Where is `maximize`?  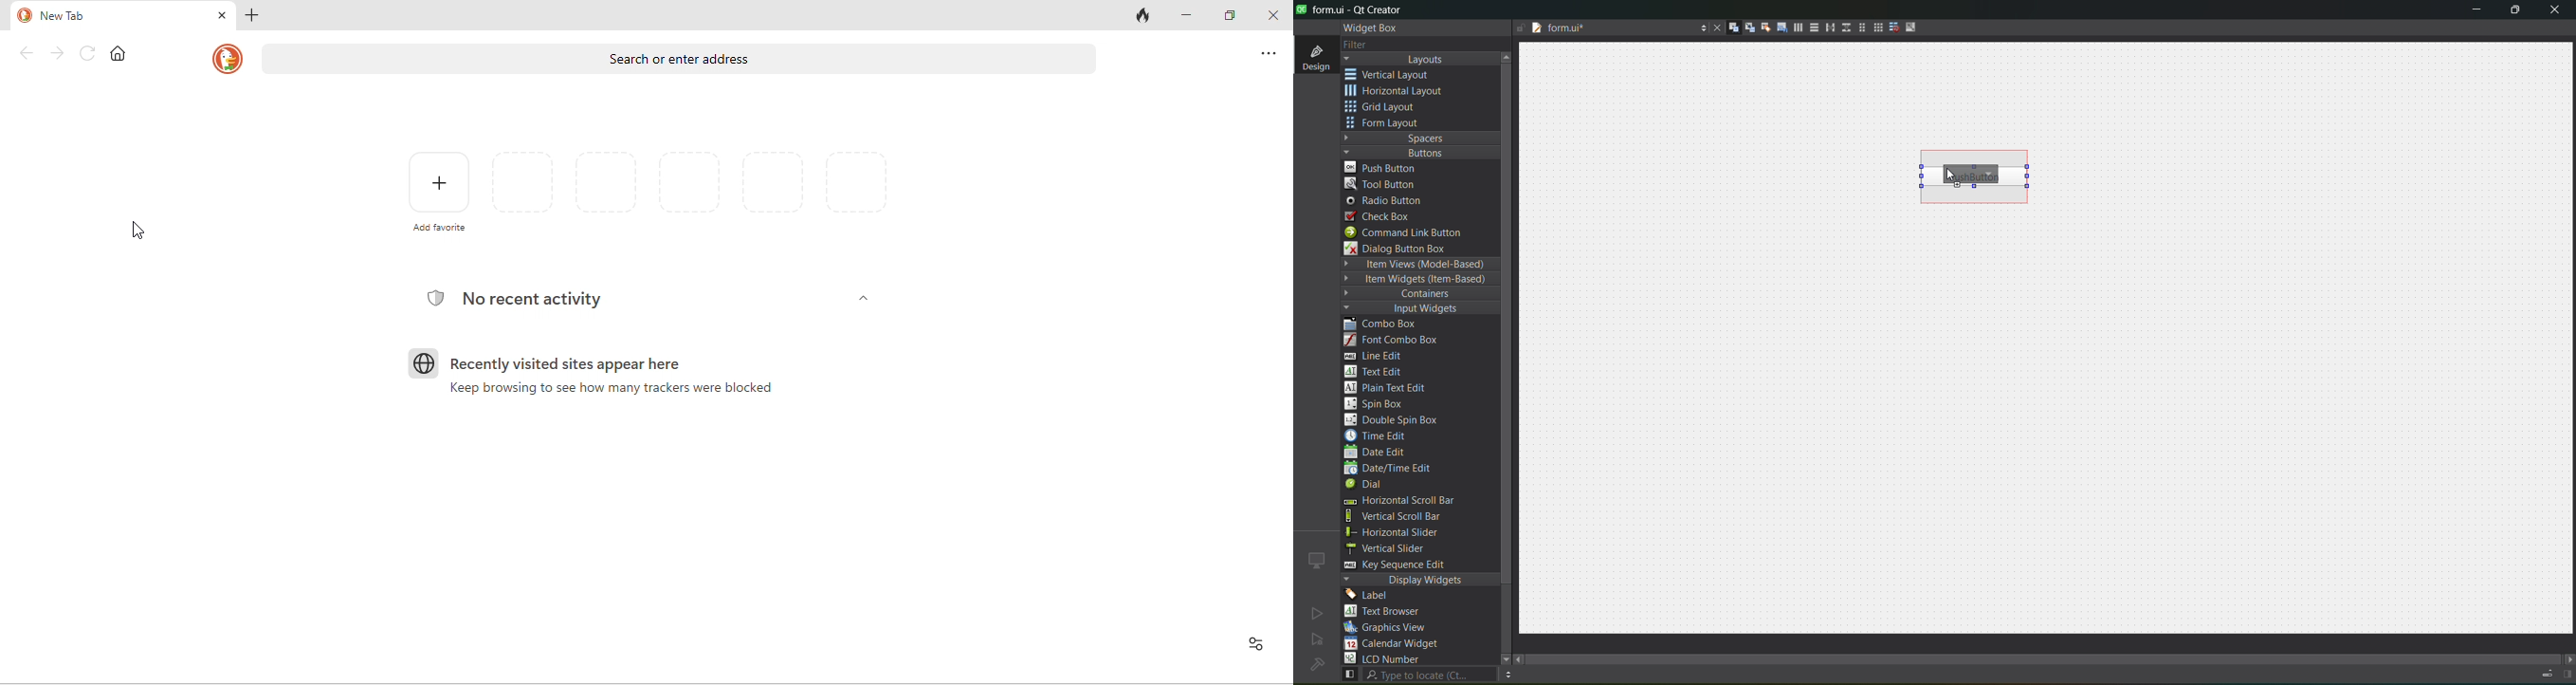
maximize is located at coordinates (1231, 16).